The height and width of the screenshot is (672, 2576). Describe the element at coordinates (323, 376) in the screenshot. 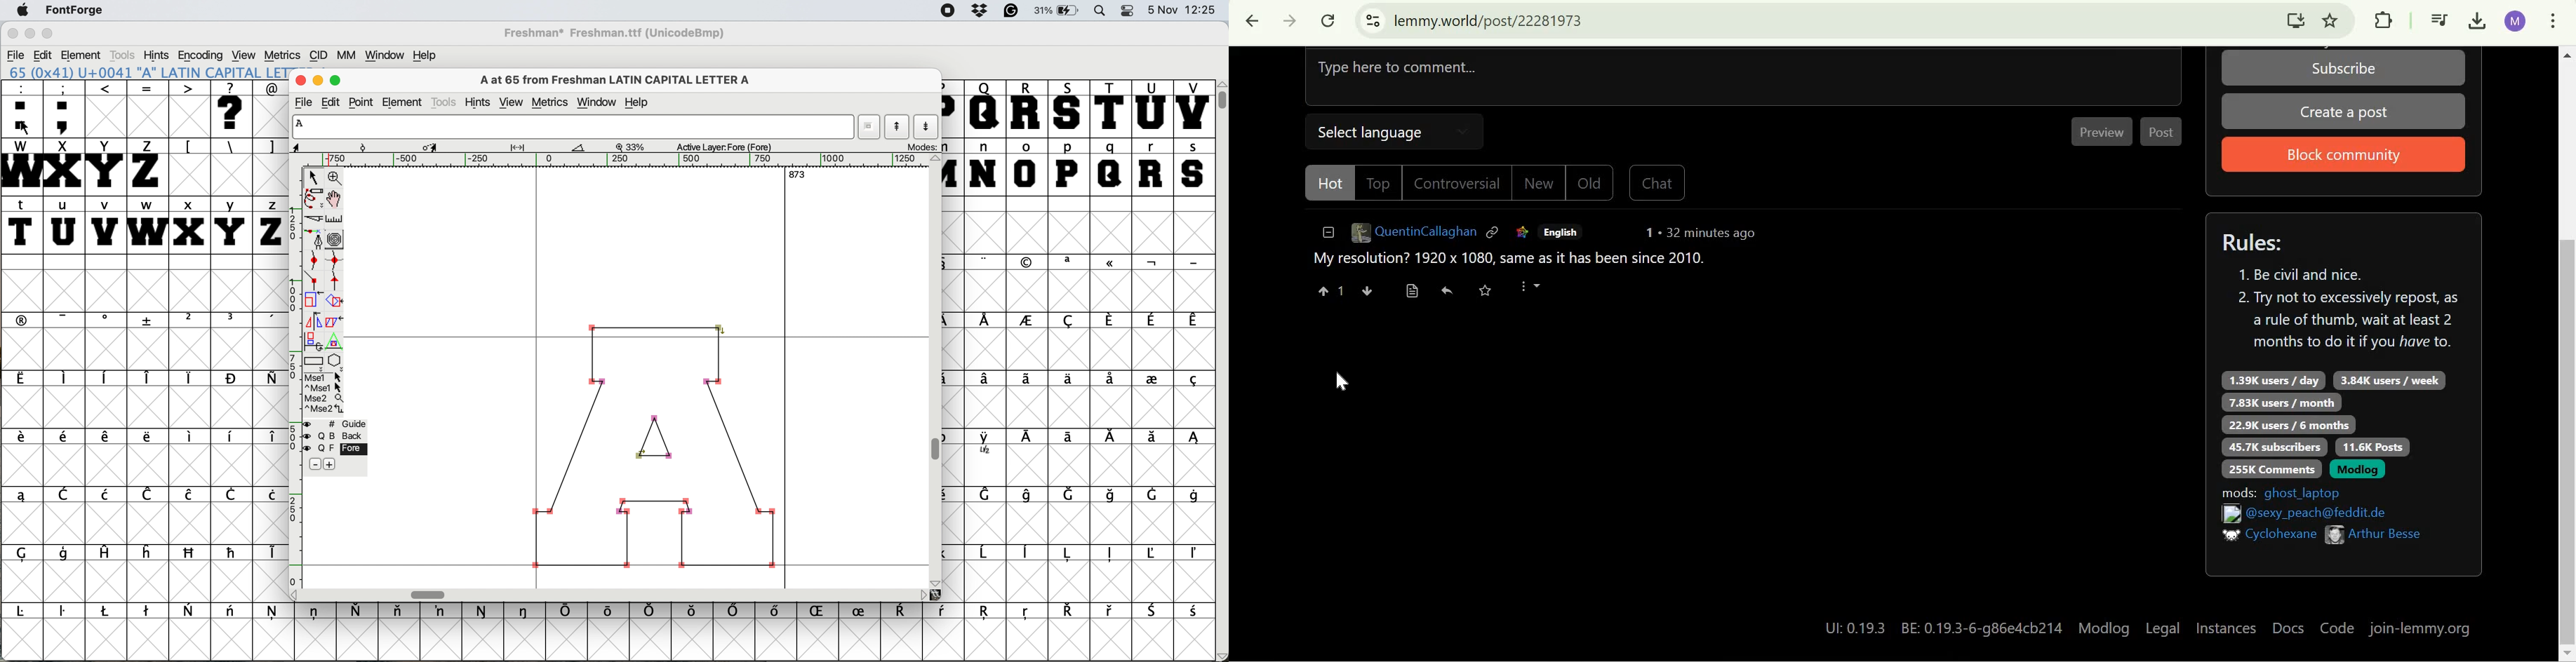

I see `Mse1` at that location.